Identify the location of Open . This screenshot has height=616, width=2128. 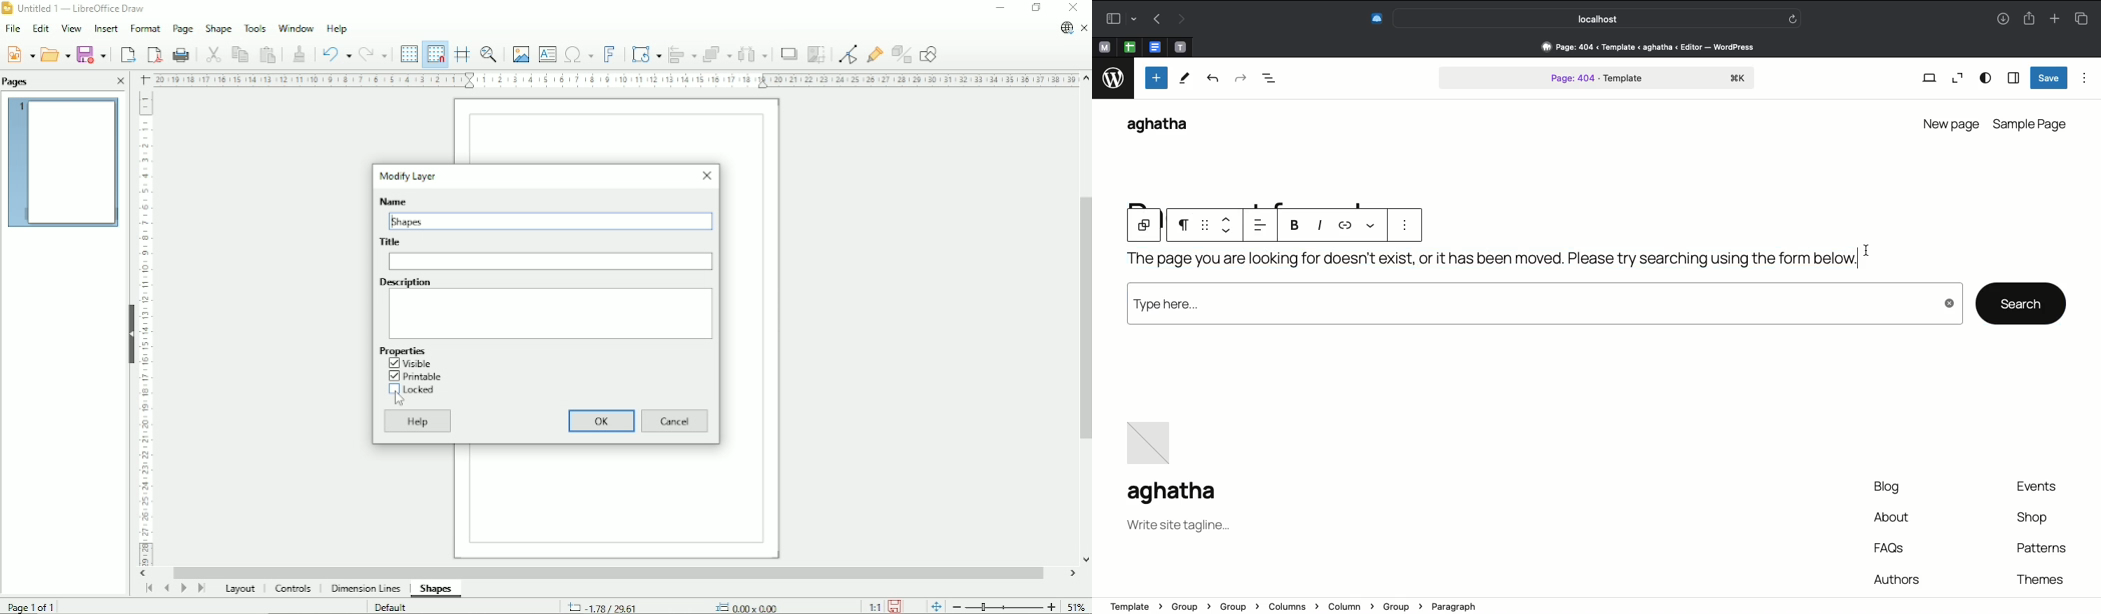
(55, 53).